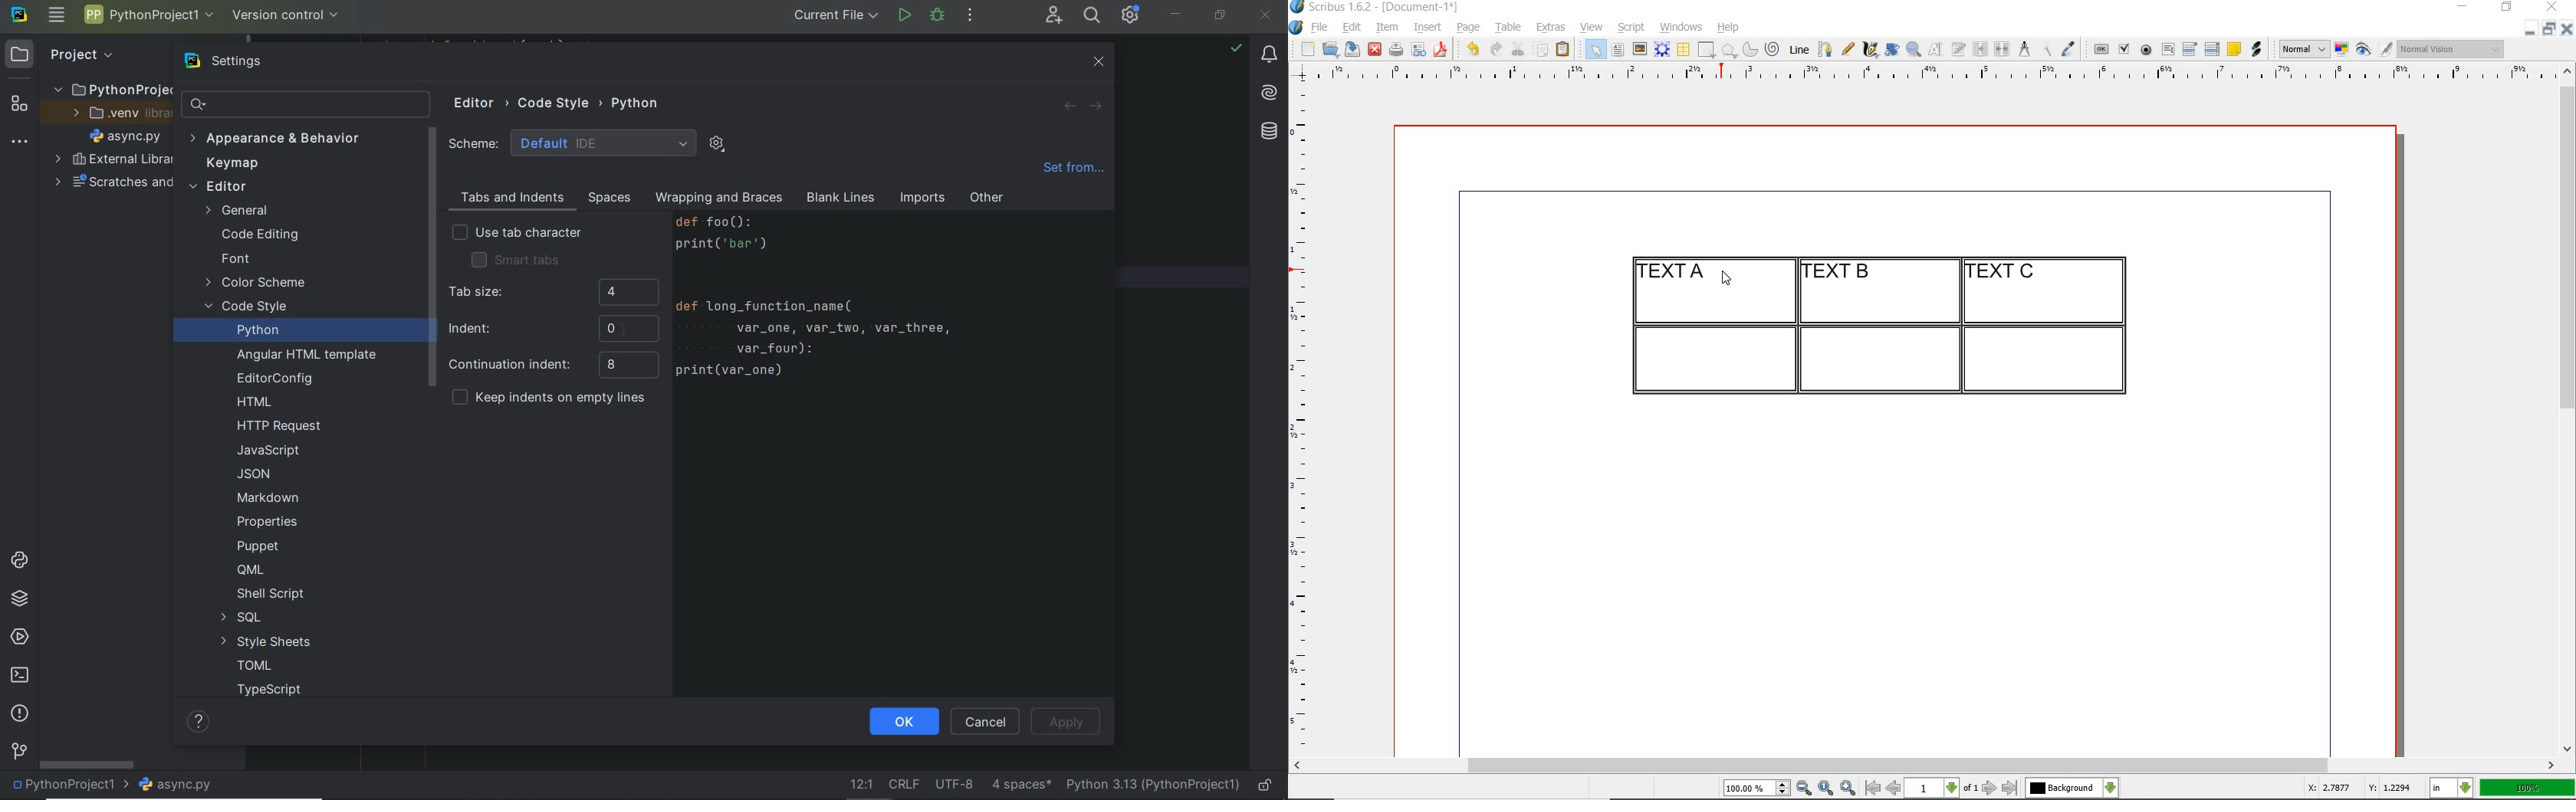 Image resolution: width=2576 pixels, height=812 pixels. Describe the element at coordinates (1350, 49) in the screenshot. I see `save` at that location.